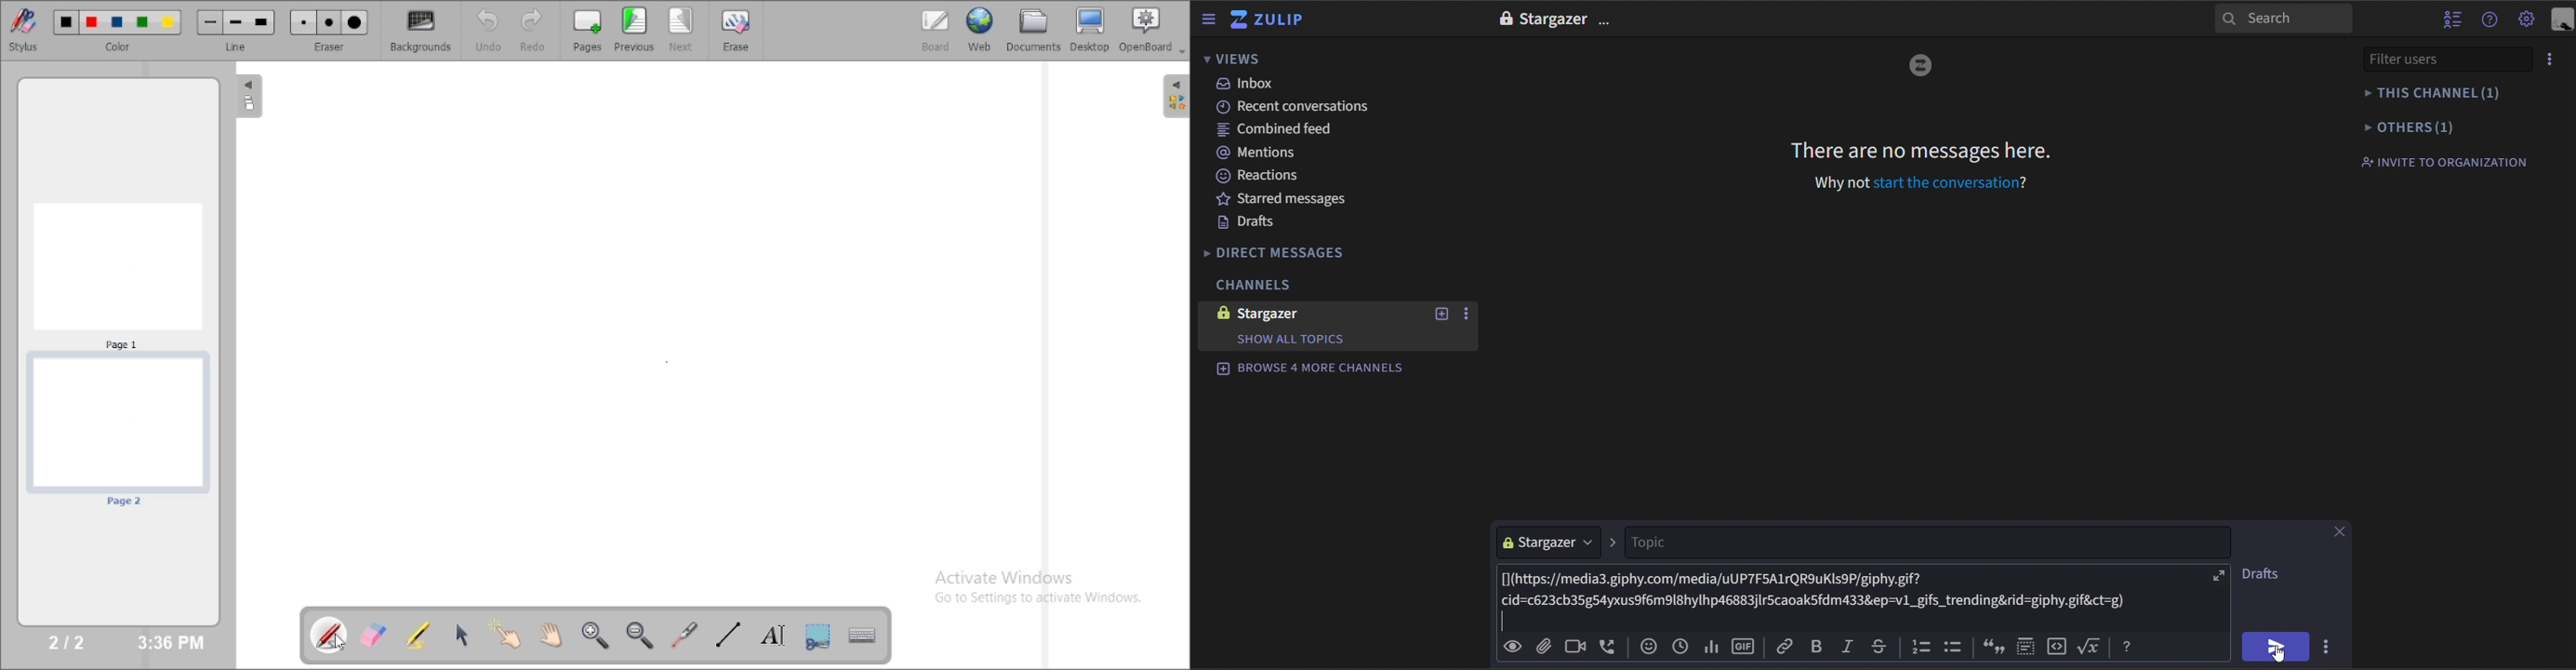 The height and width of the screenshot is (672, 2576). I want to click on reactions, so click(1268, 176).